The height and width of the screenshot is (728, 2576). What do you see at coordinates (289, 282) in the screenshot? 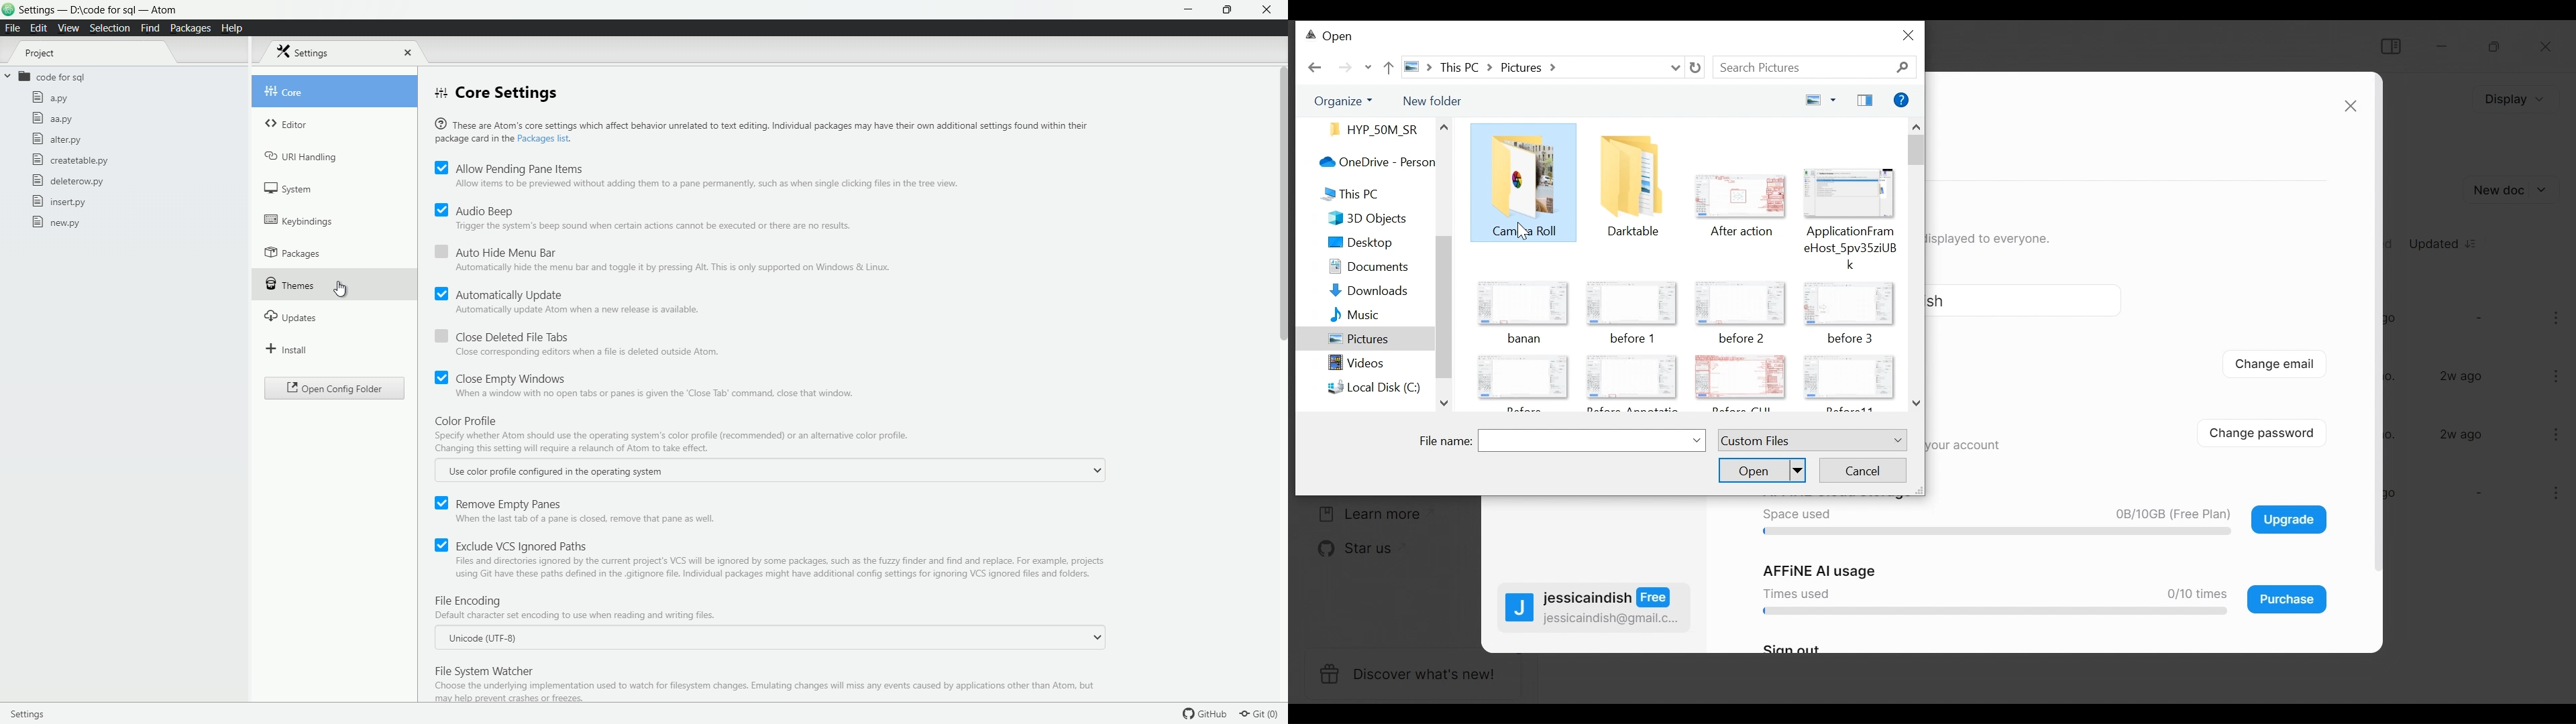
I see `themes` at bounding box center [289, 282].